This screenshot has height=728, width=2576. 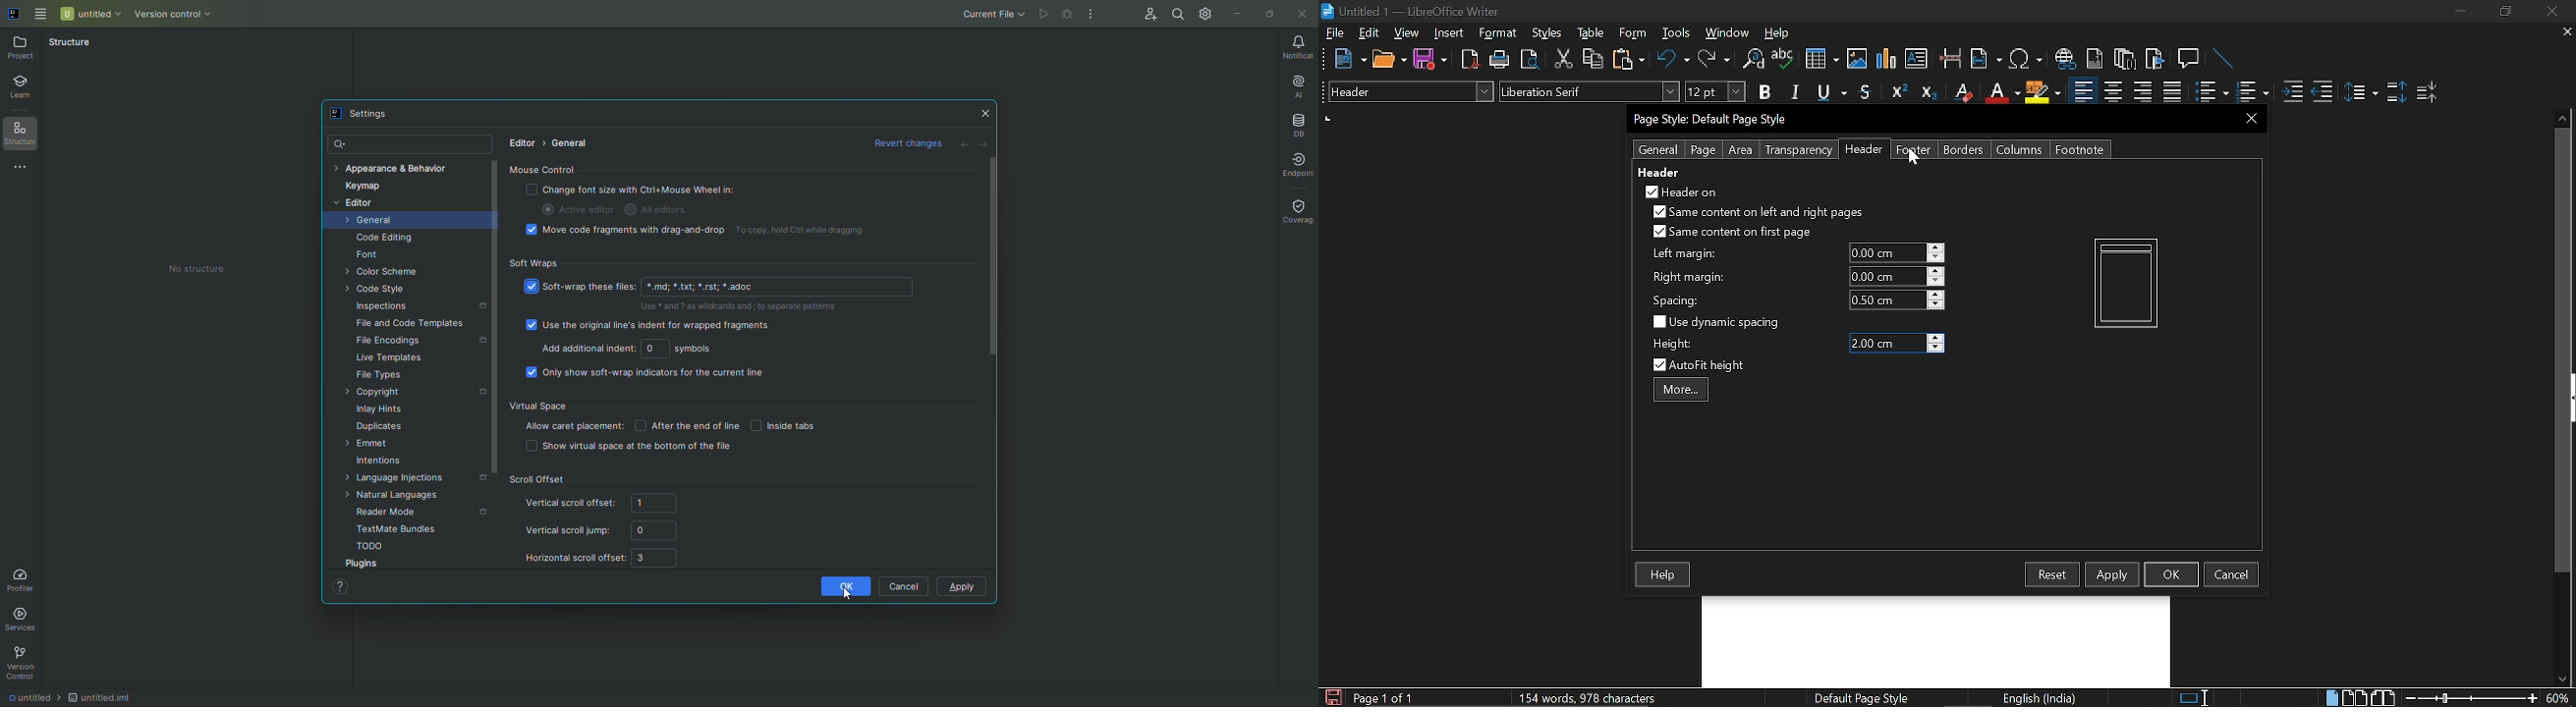 I want to click on left margin, so click(x=1682, y=254).